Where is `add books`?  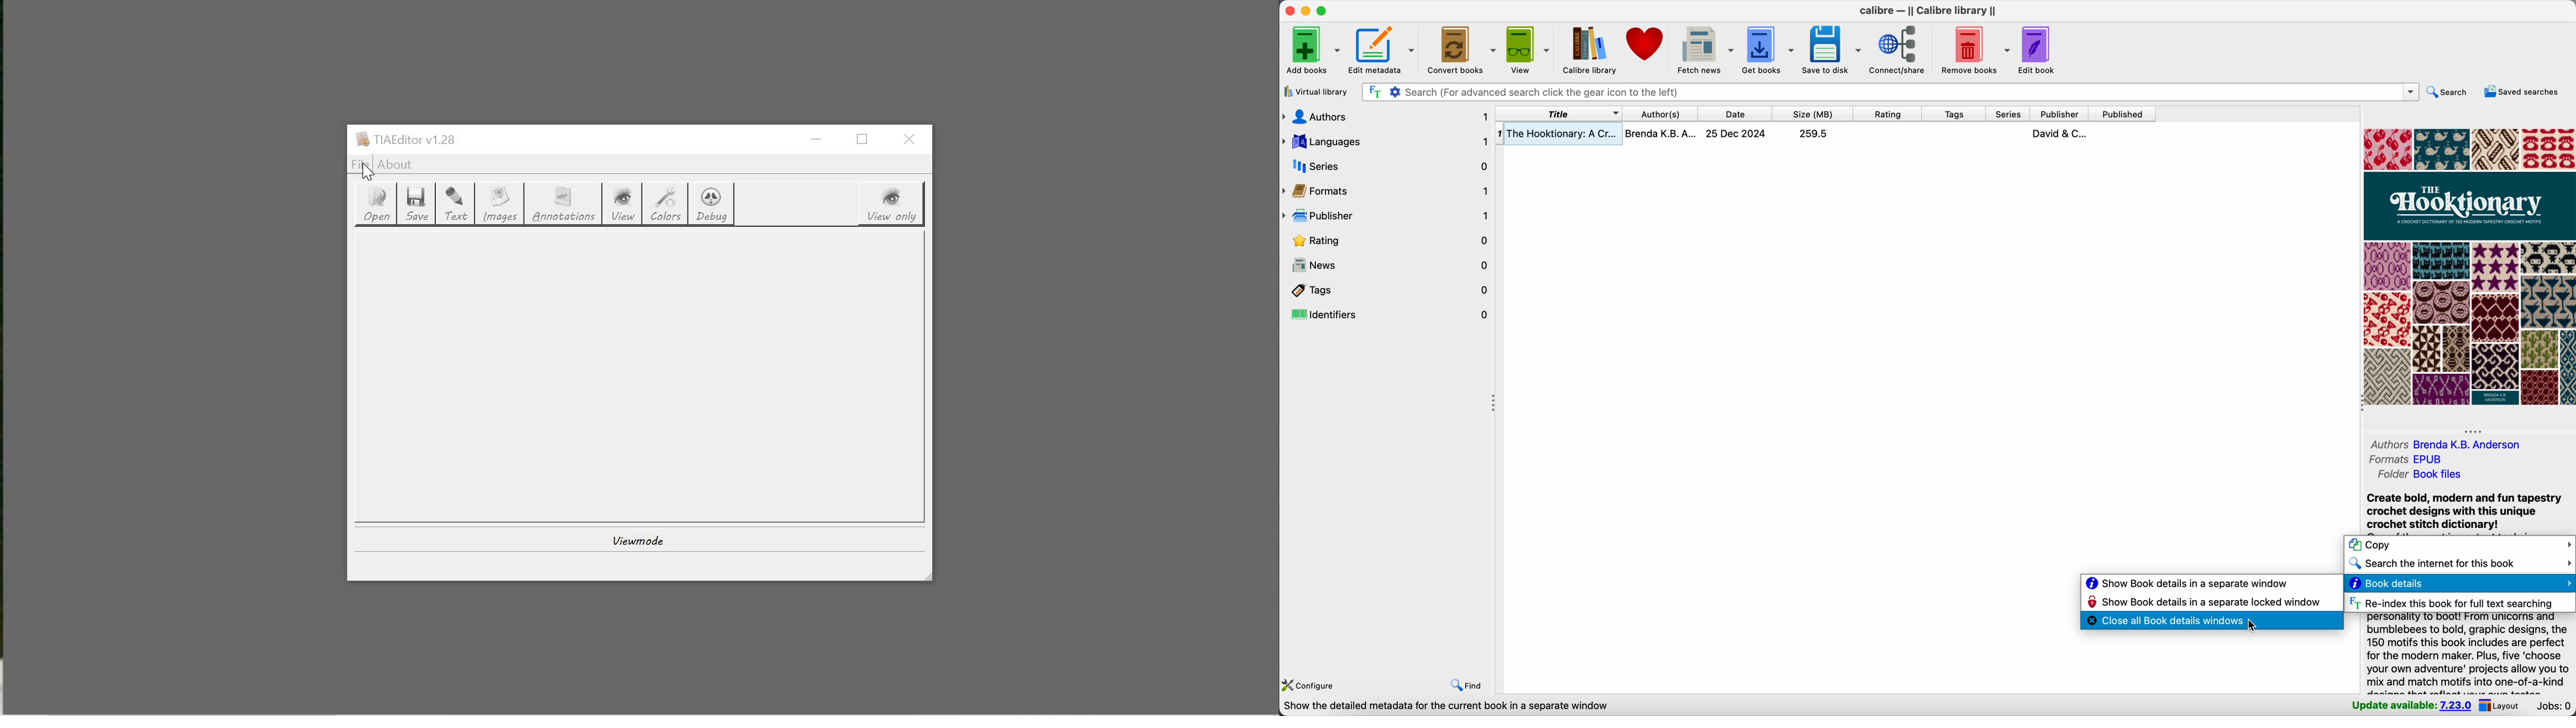 add books is located at coordinates (1312, 49).